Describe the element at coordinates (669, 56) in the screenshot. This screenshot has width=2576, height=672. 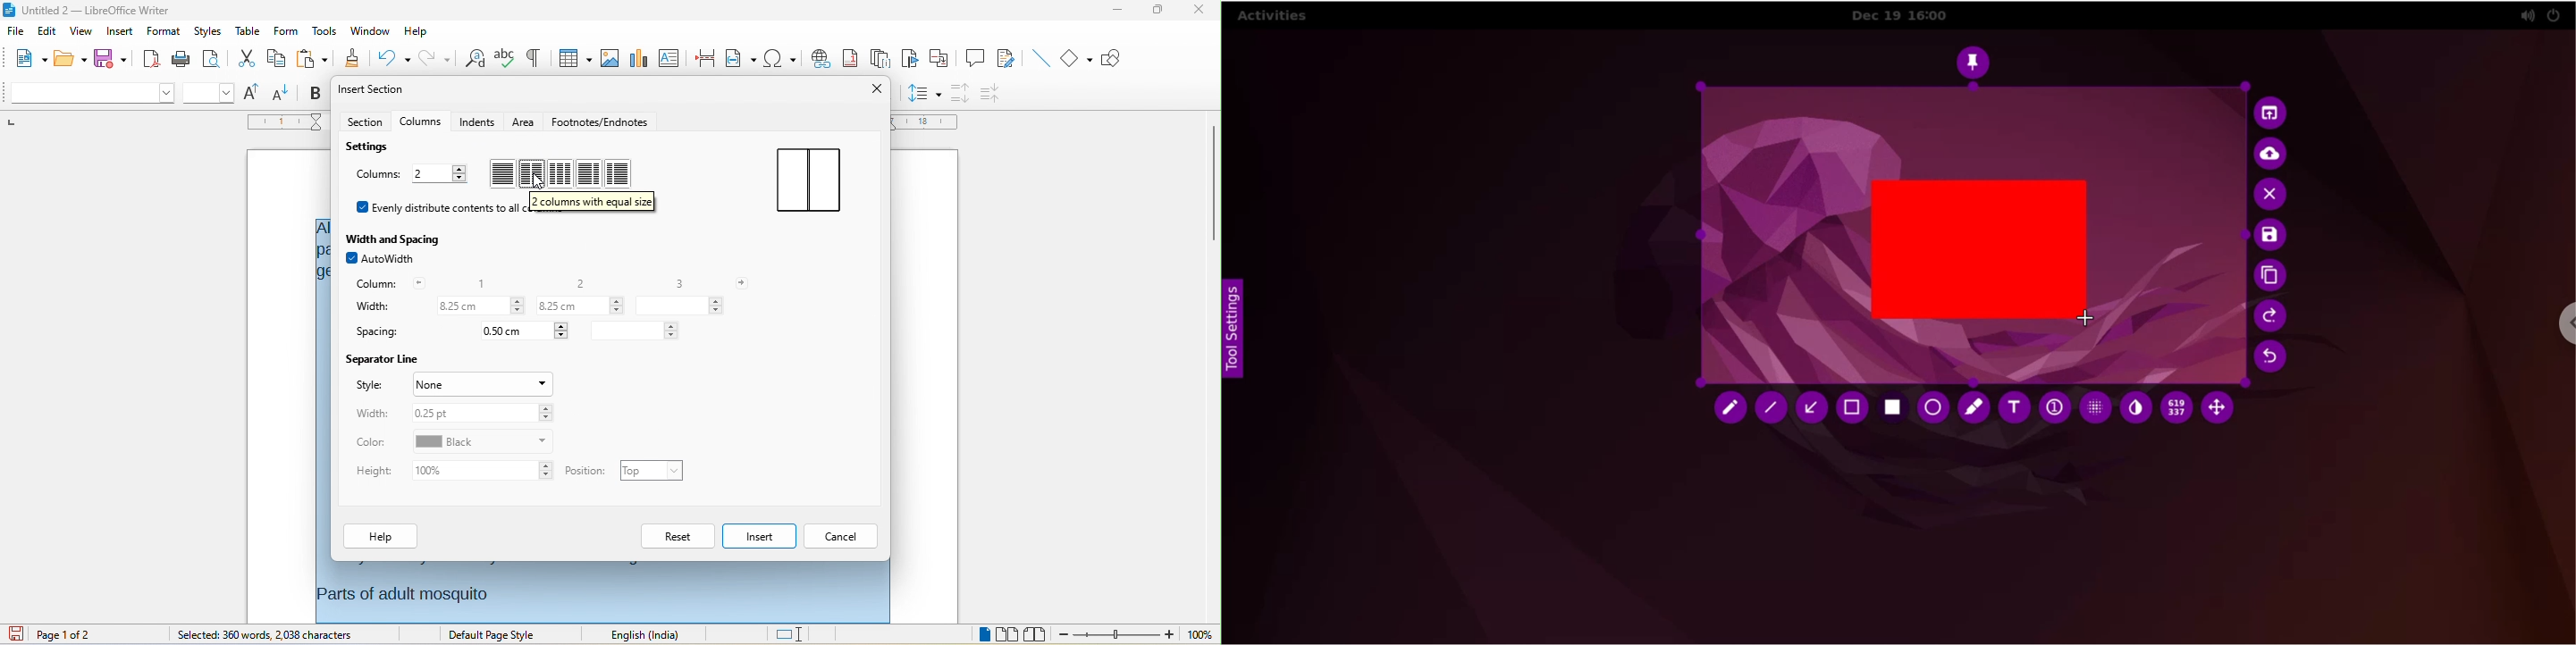
I see `text box` at that location.